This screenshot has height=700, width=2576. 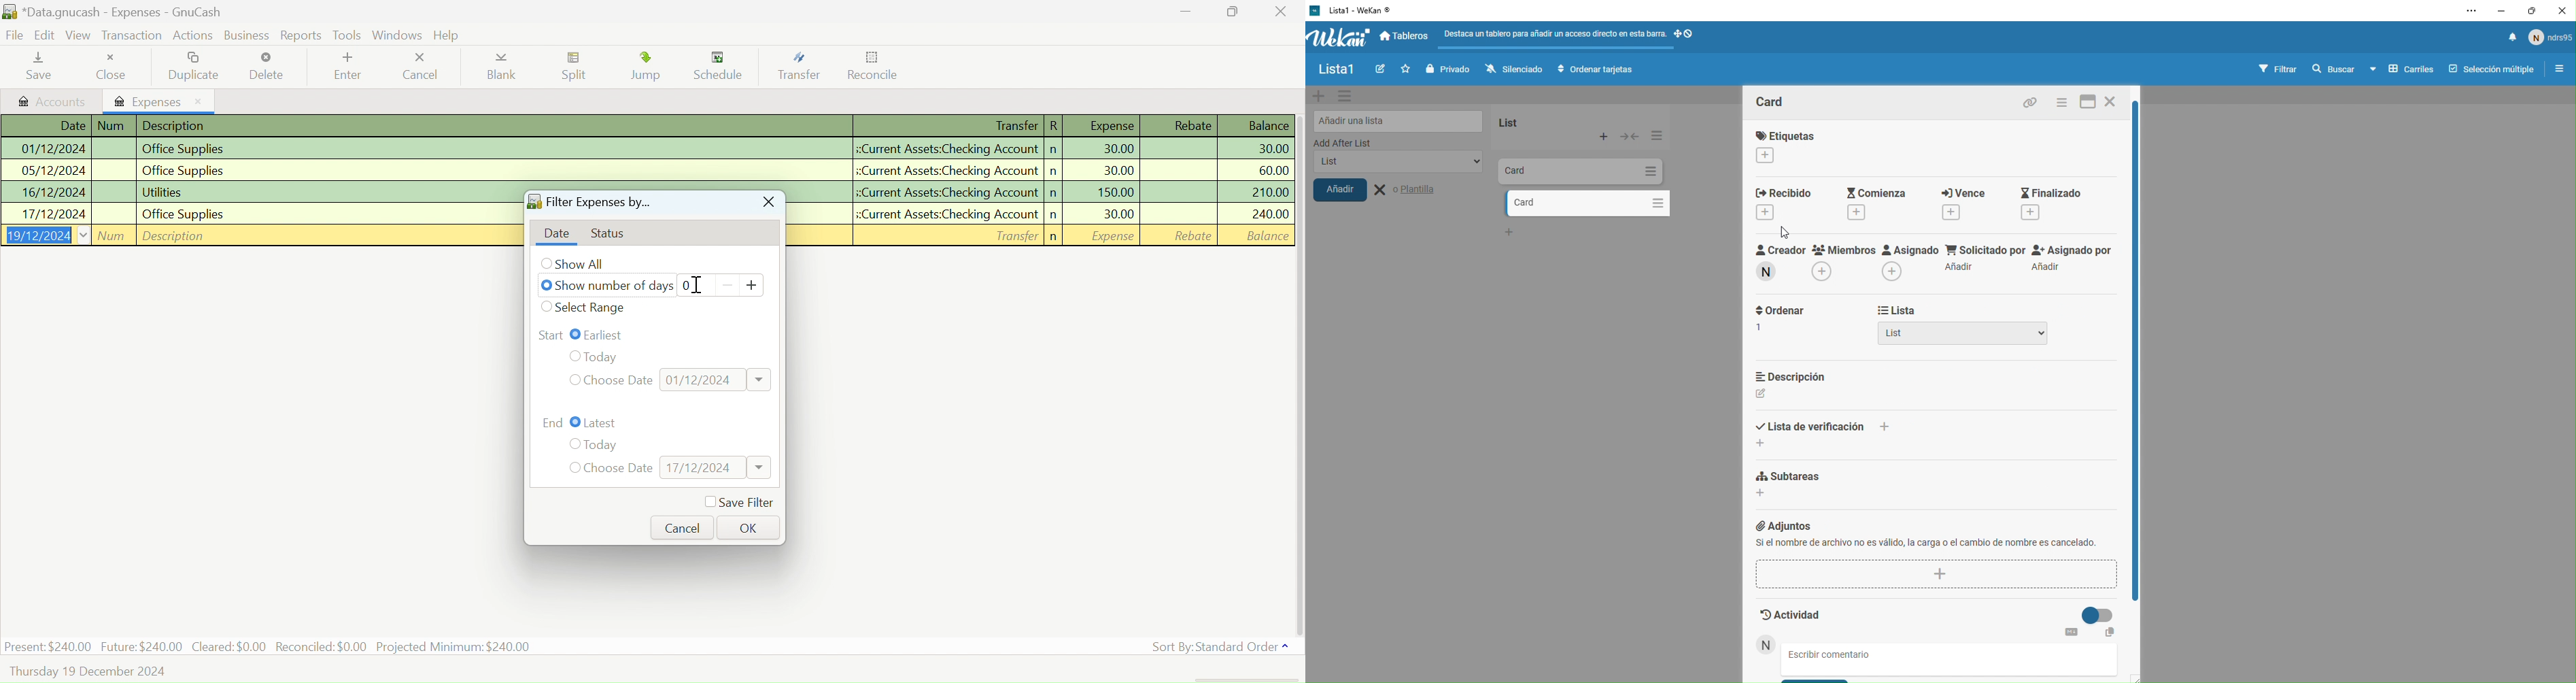 What do you see at coordinates (131, 36) in the screenshot?
I see `Transaction` at bounding box center [131, 36].